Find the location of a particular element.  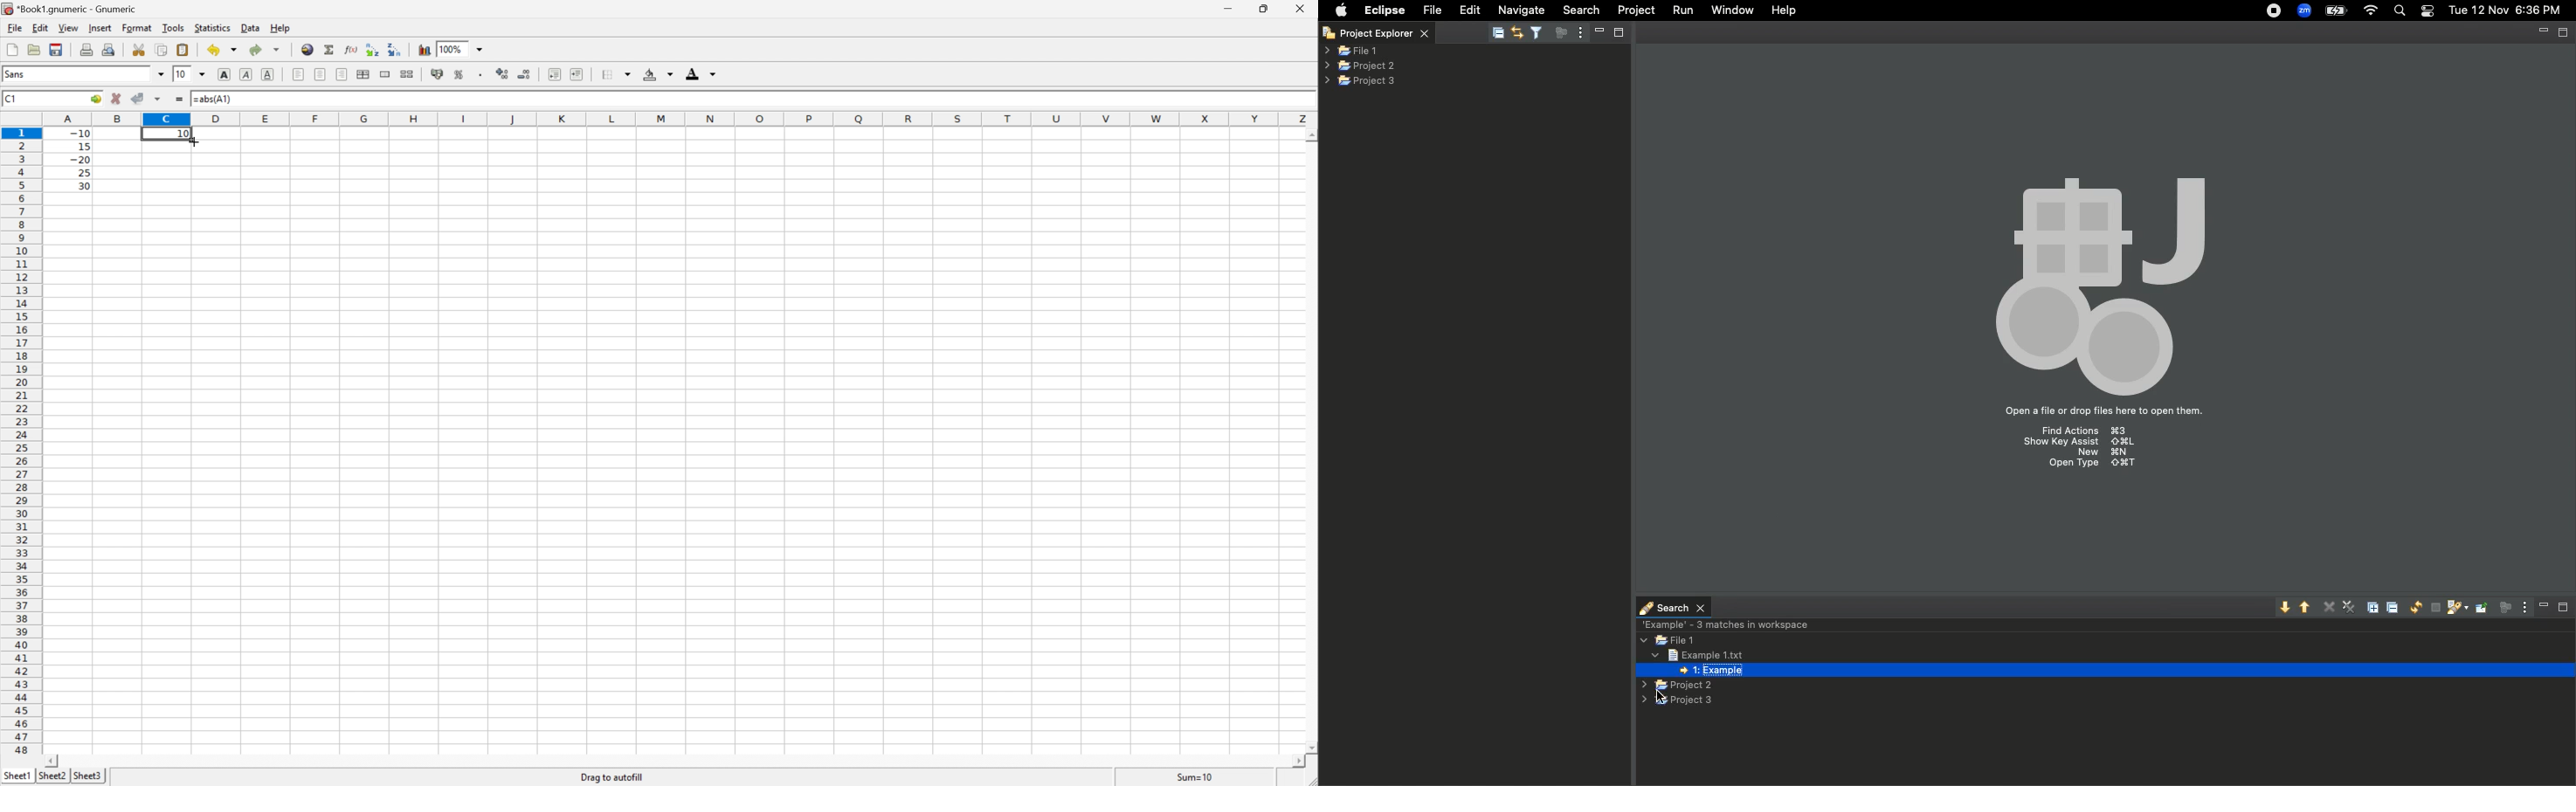

bold is located at coordinates (222, 73).